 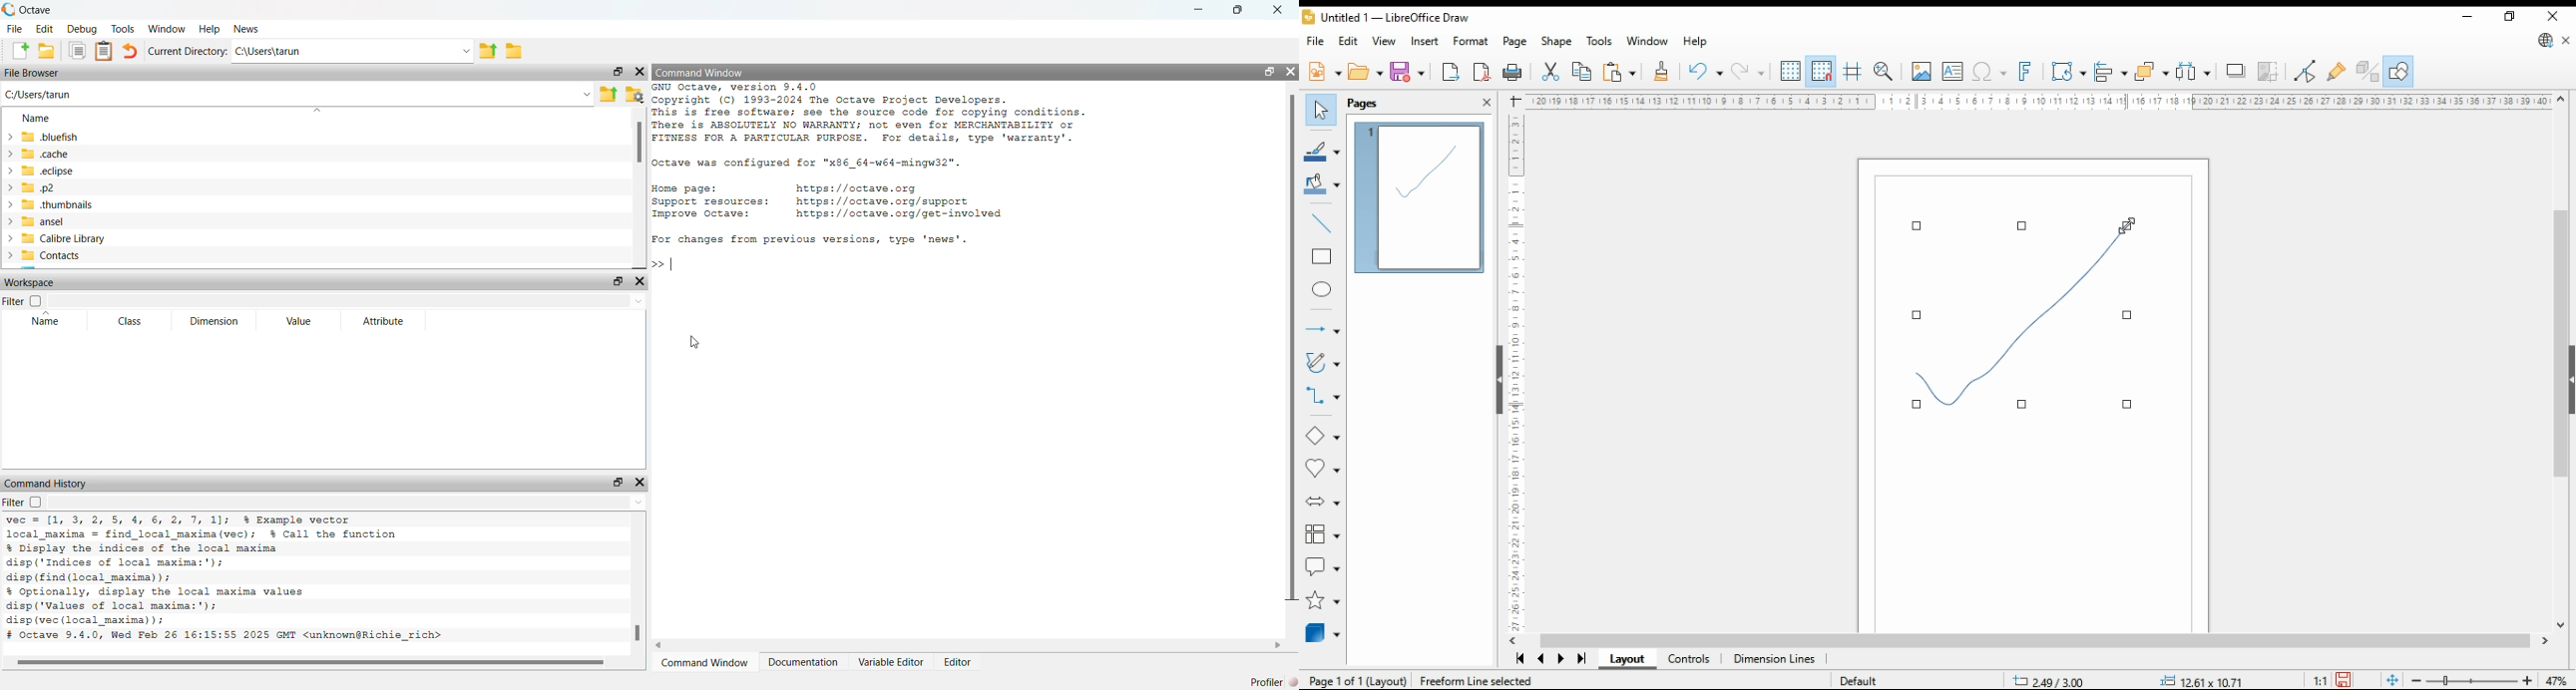 I want to click on close, so click(x=2553, y=16).